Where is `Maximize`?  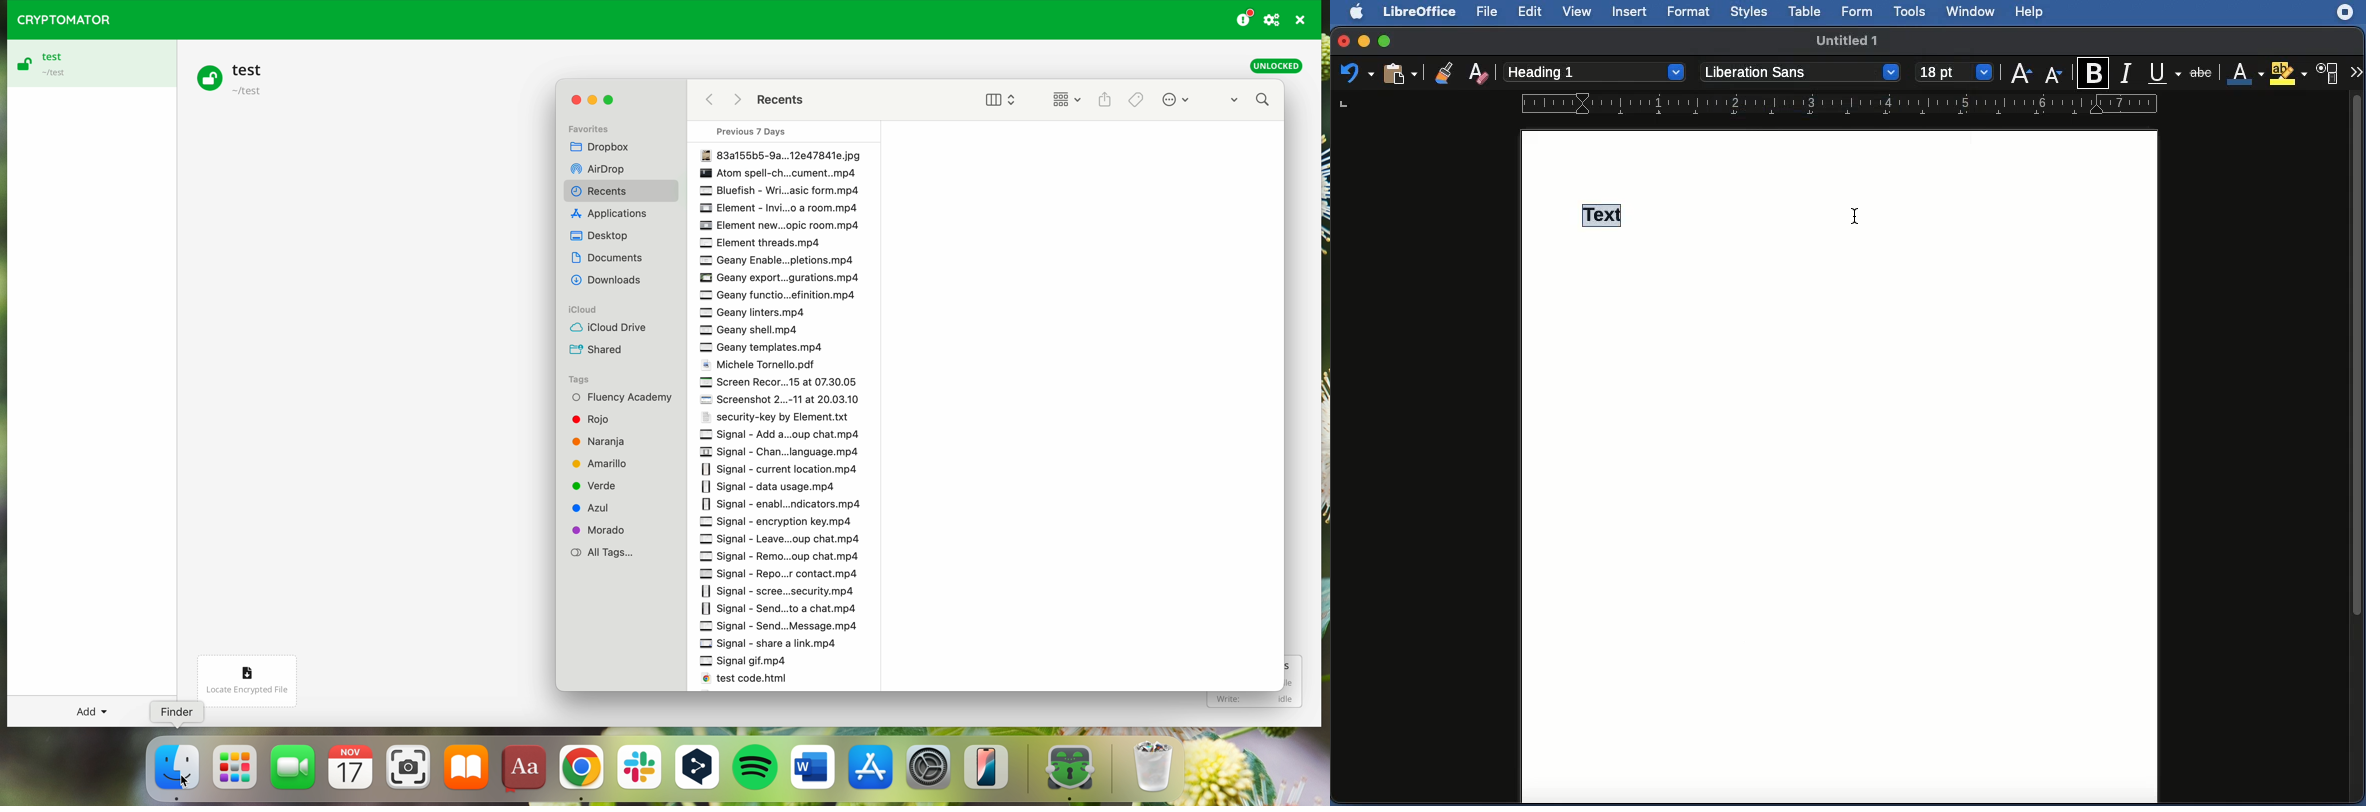 Maximize is located at coordinates (1386, 39).